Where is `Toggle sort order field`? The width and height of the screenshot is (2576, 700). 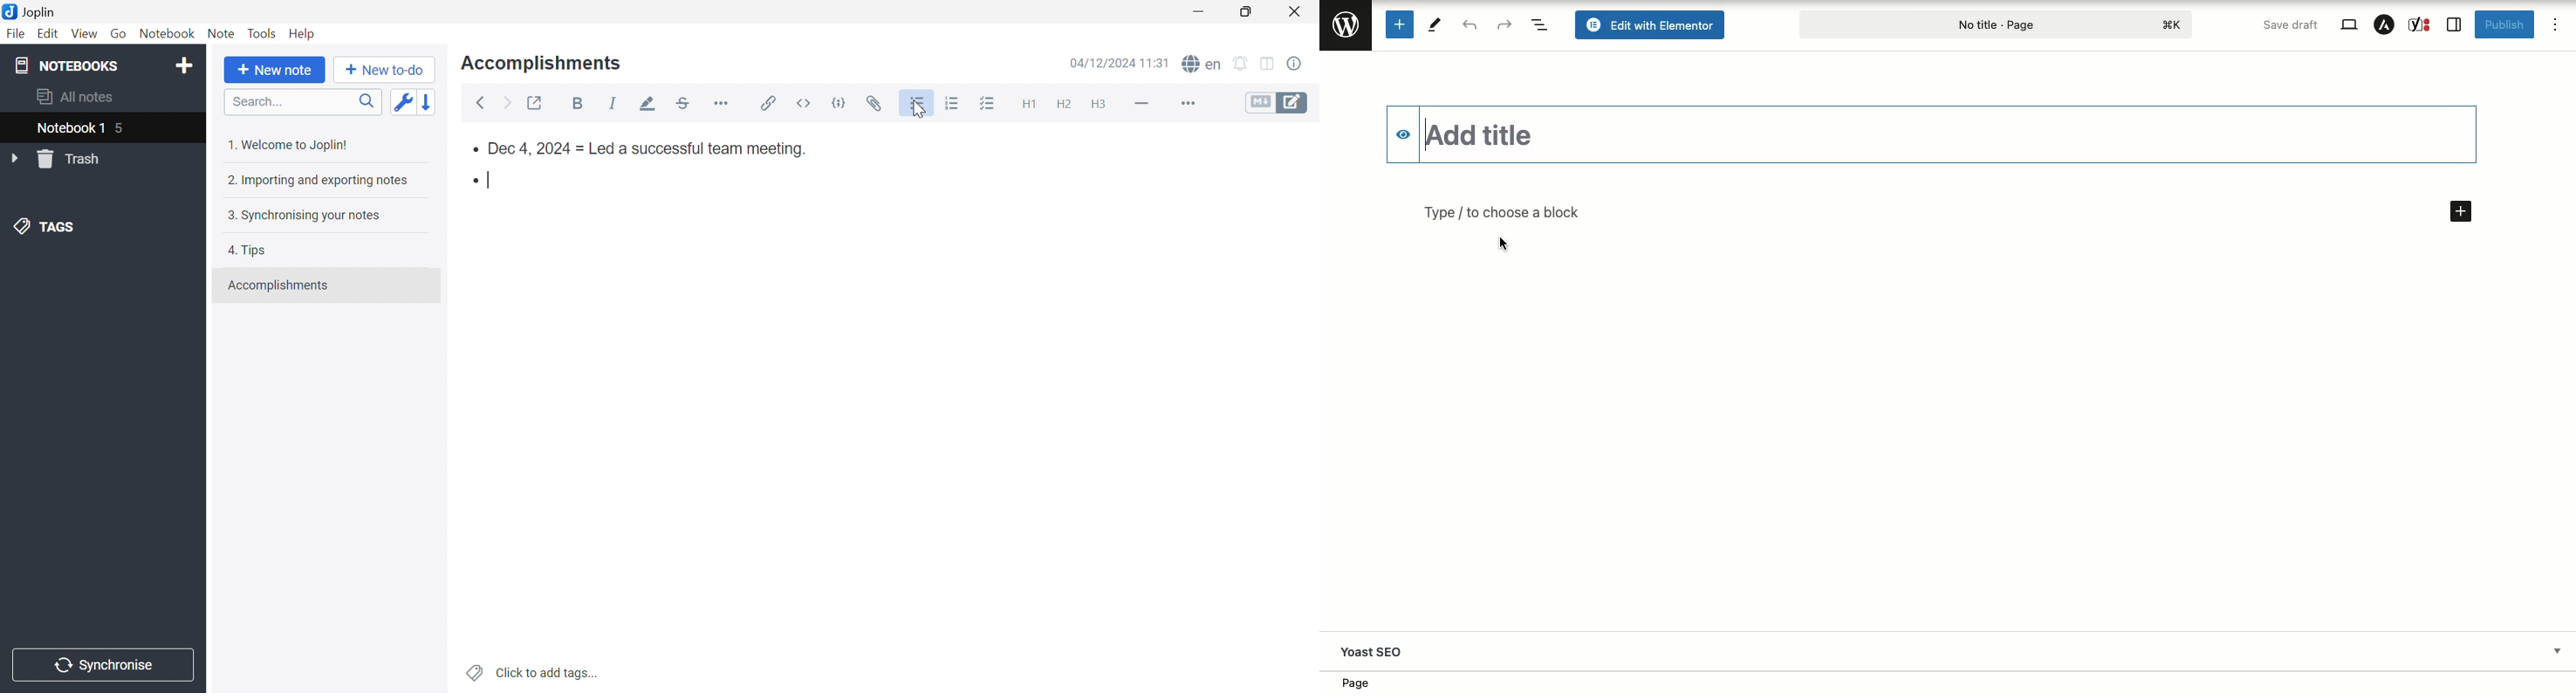
Toggle sort order field is located at coordinates (401, 102).